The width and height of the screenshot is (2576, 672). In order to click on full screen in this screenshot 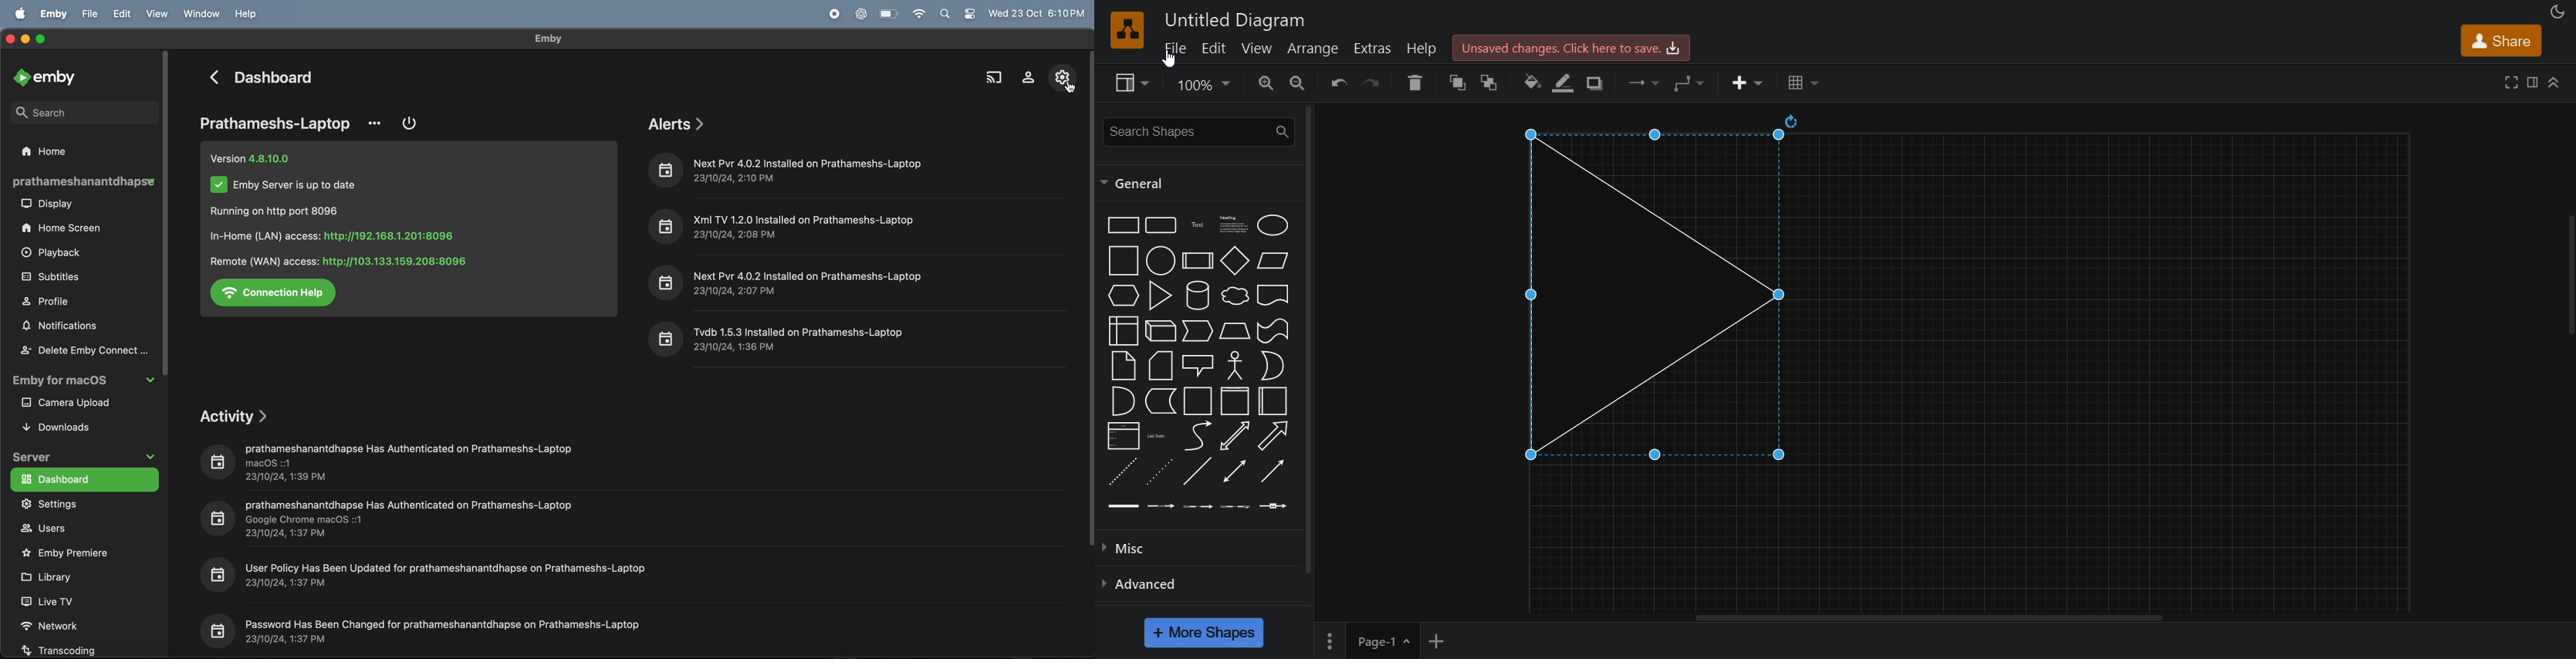, I will do `click(2509, 83)`.